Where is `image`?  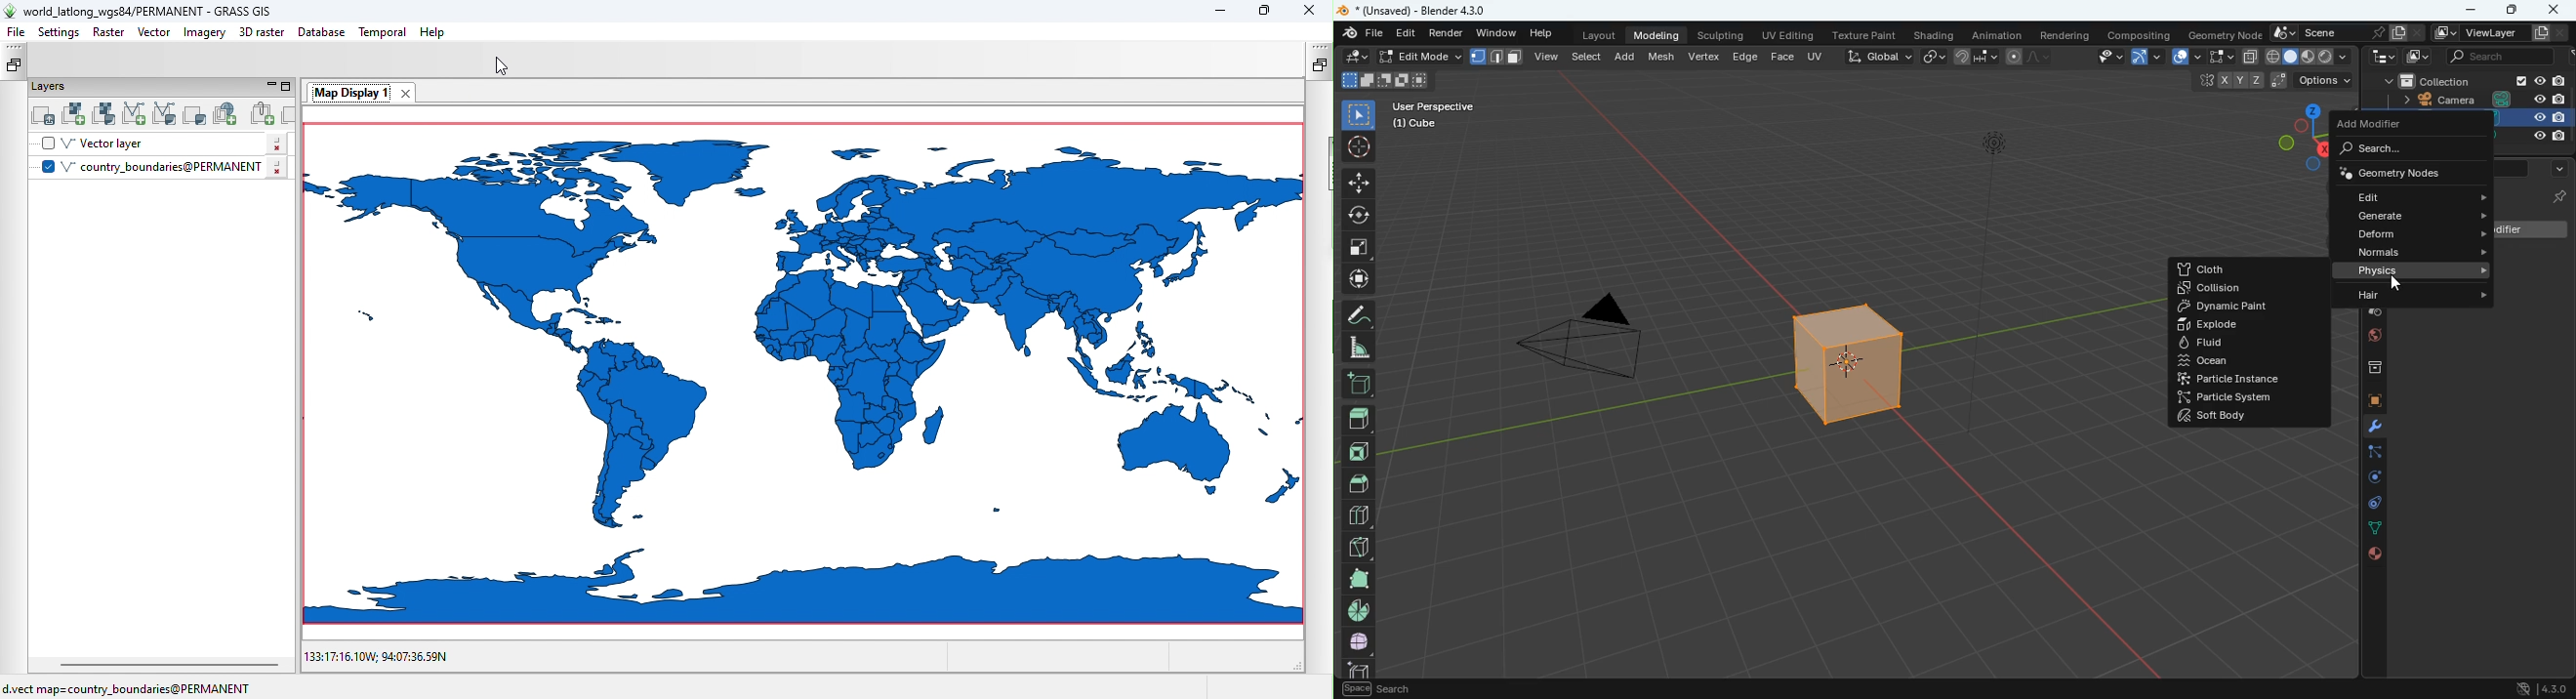
image is located at coordinates (2420, 59).